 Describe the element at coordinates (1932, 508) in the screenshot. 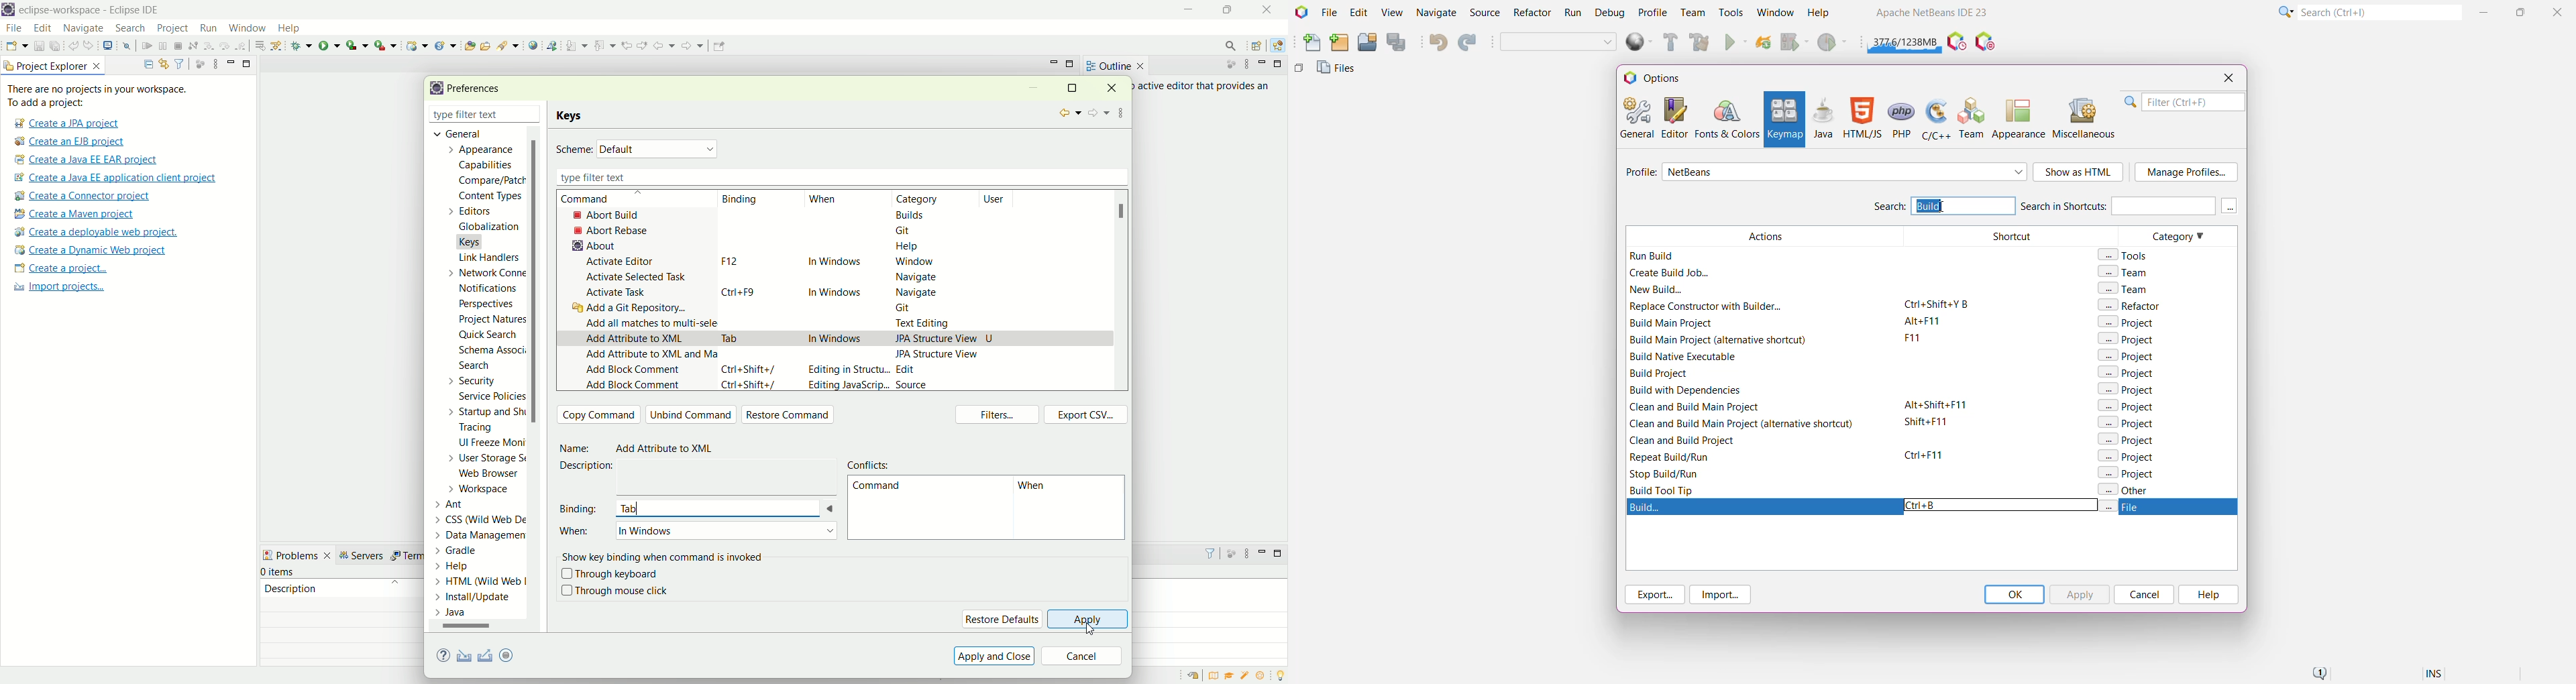

I see `Keyboard Shortcut set for Build Action` at that location.